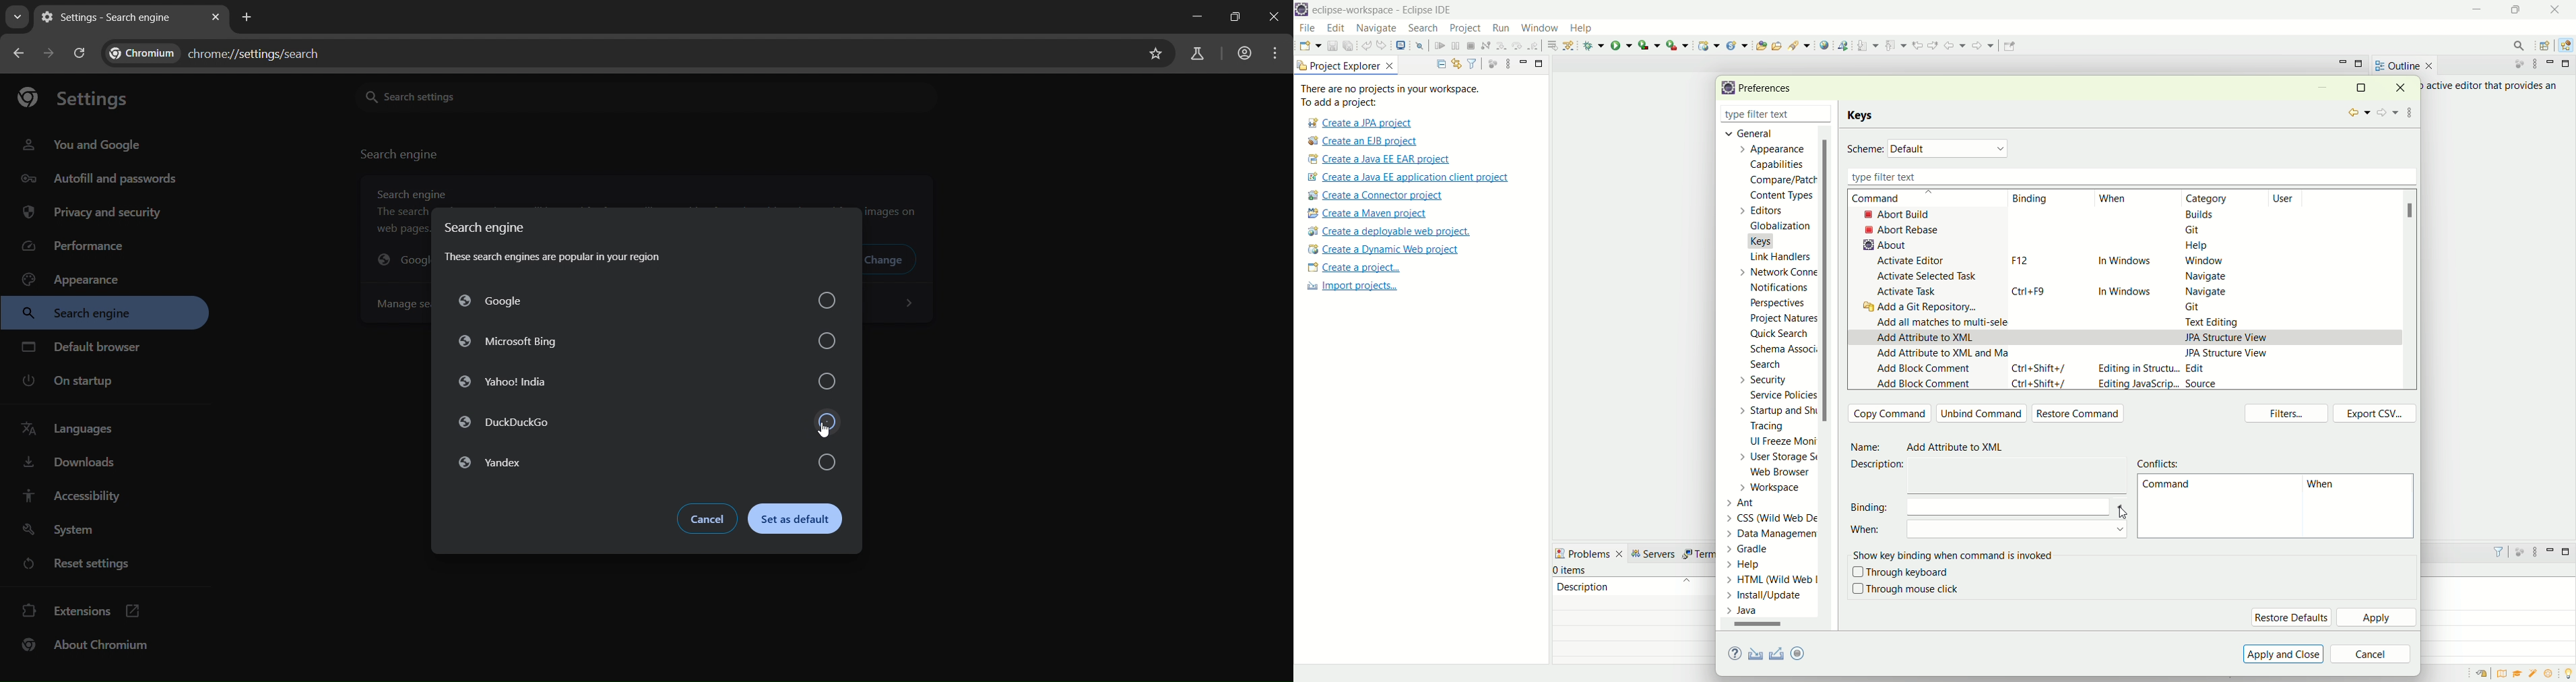  I want to click on open type, so click(1761, 45).